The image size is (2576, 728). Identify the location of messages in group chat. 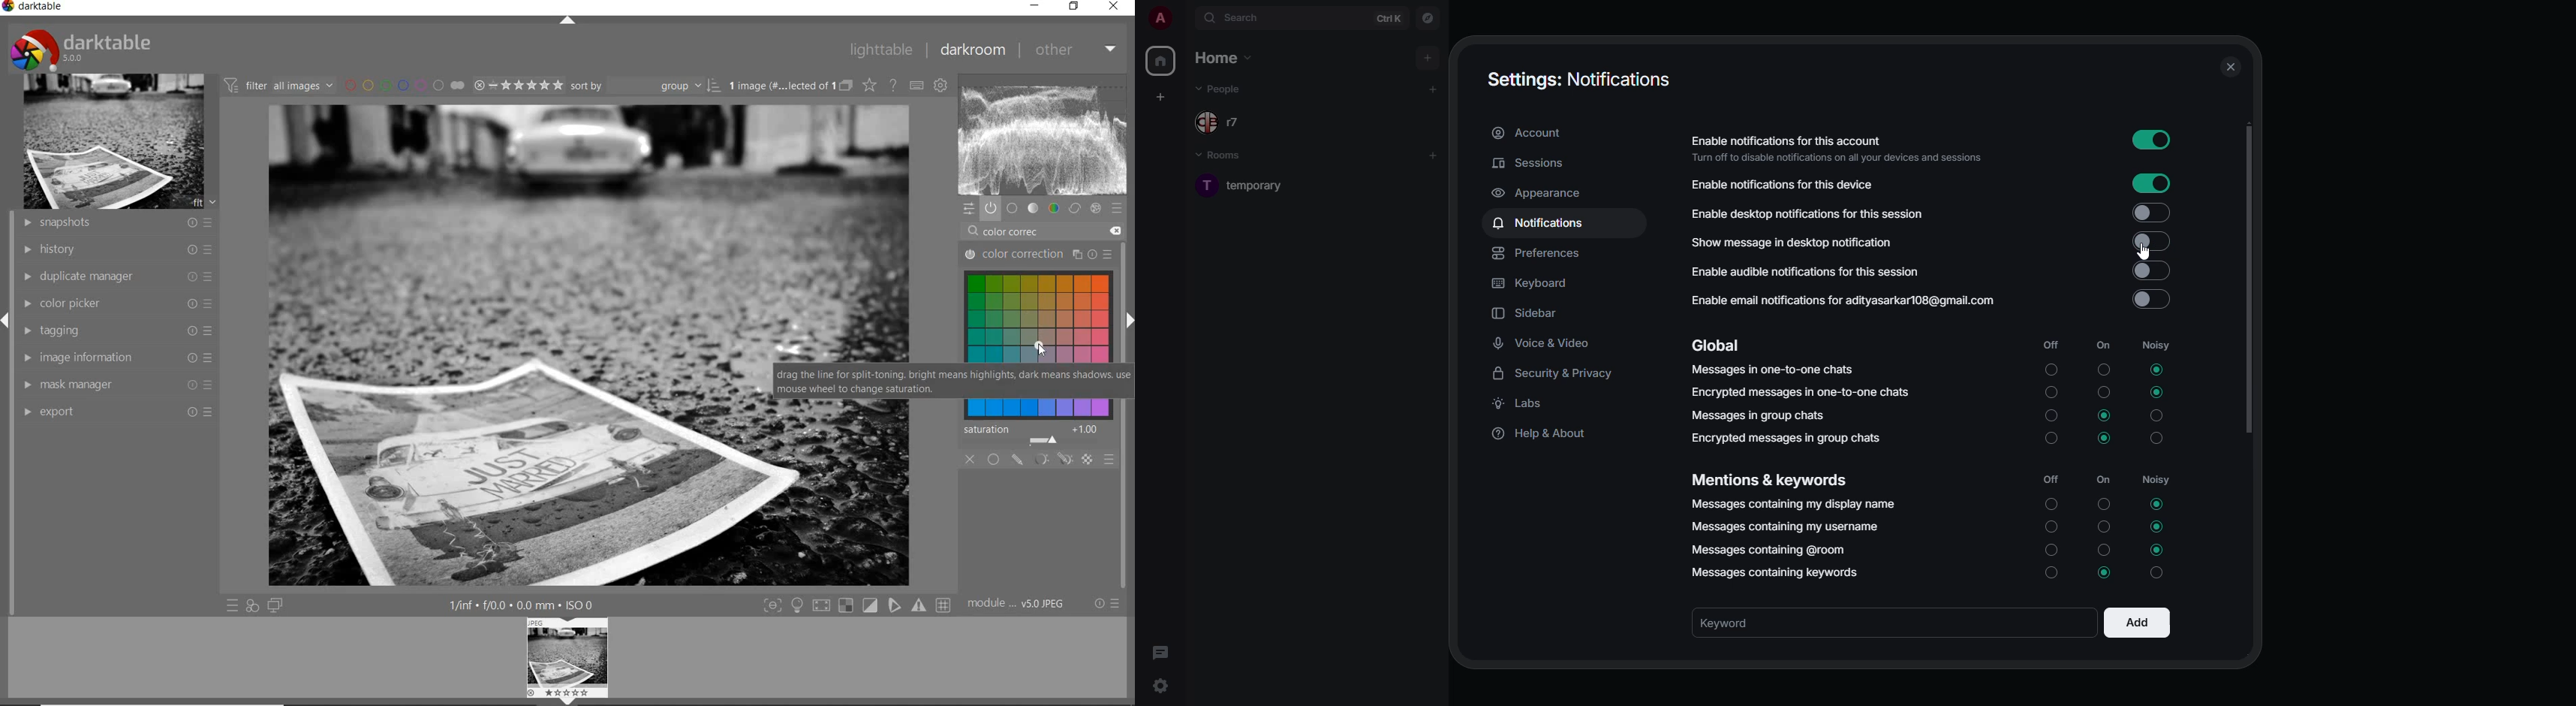
(1759, 415).